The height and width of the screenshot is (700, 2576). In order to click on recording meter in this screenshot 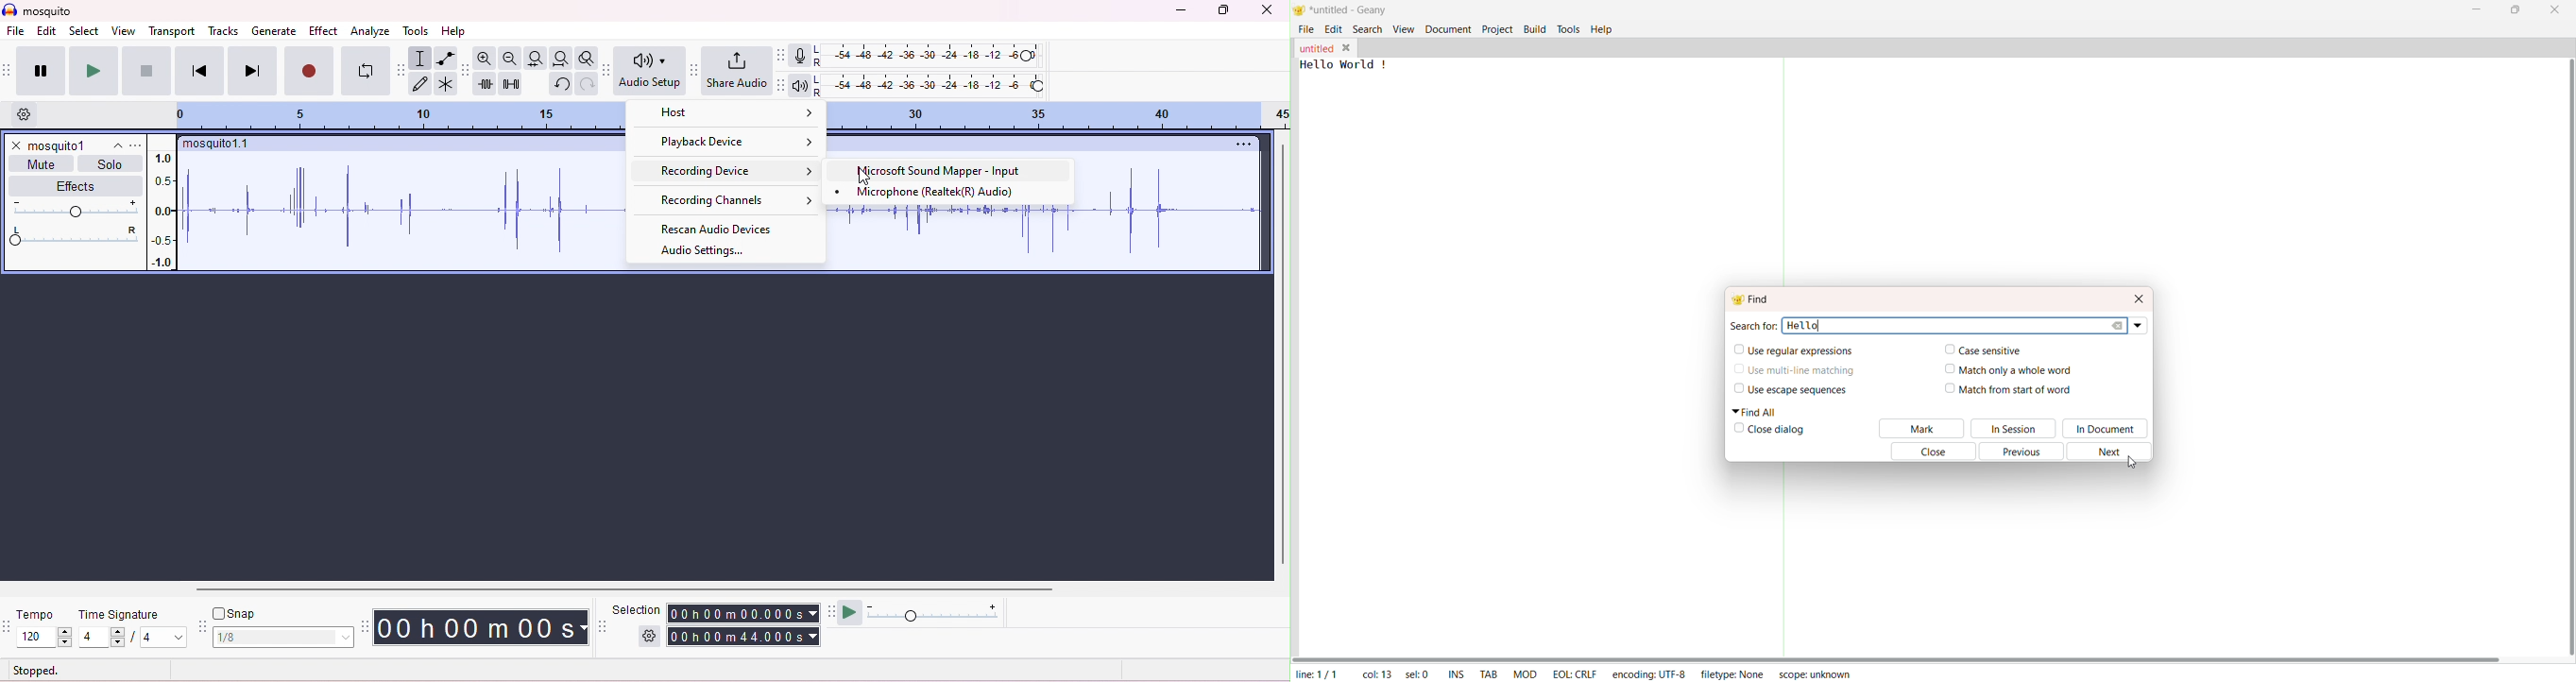, I will do `click(799, 57)`.